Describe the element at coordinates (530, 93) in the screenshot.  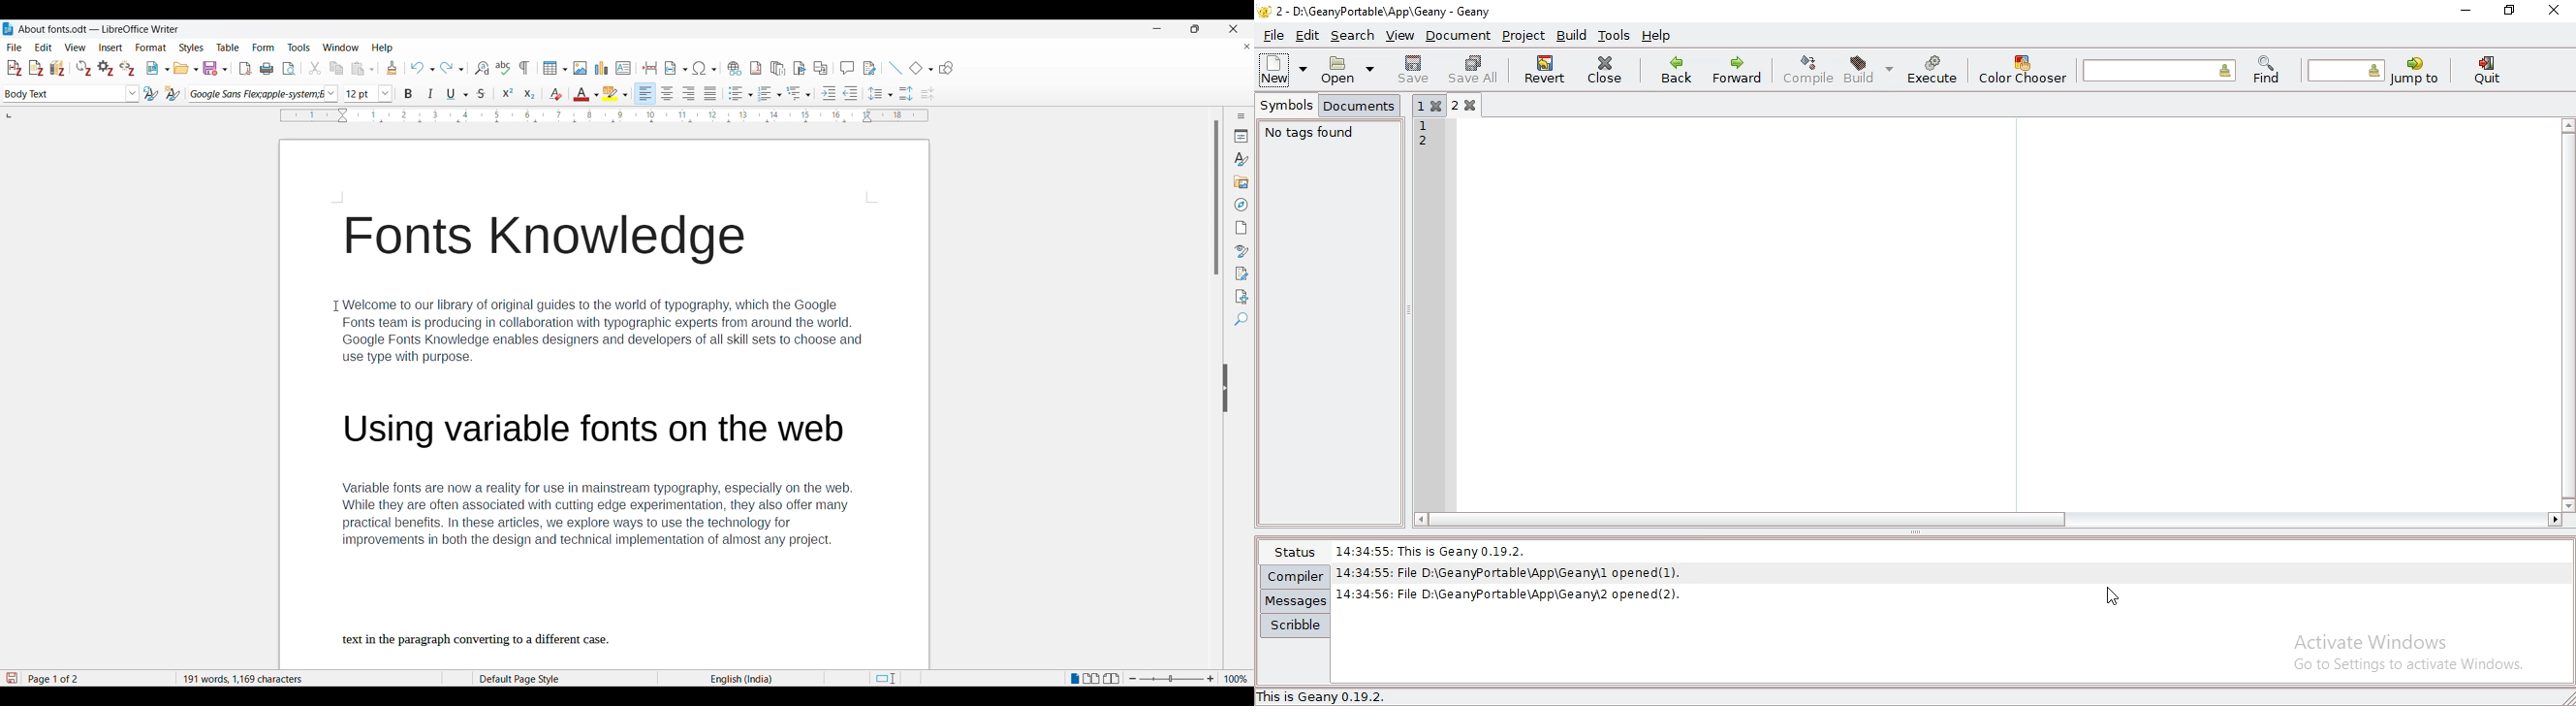
I see `Subscript` at that location.